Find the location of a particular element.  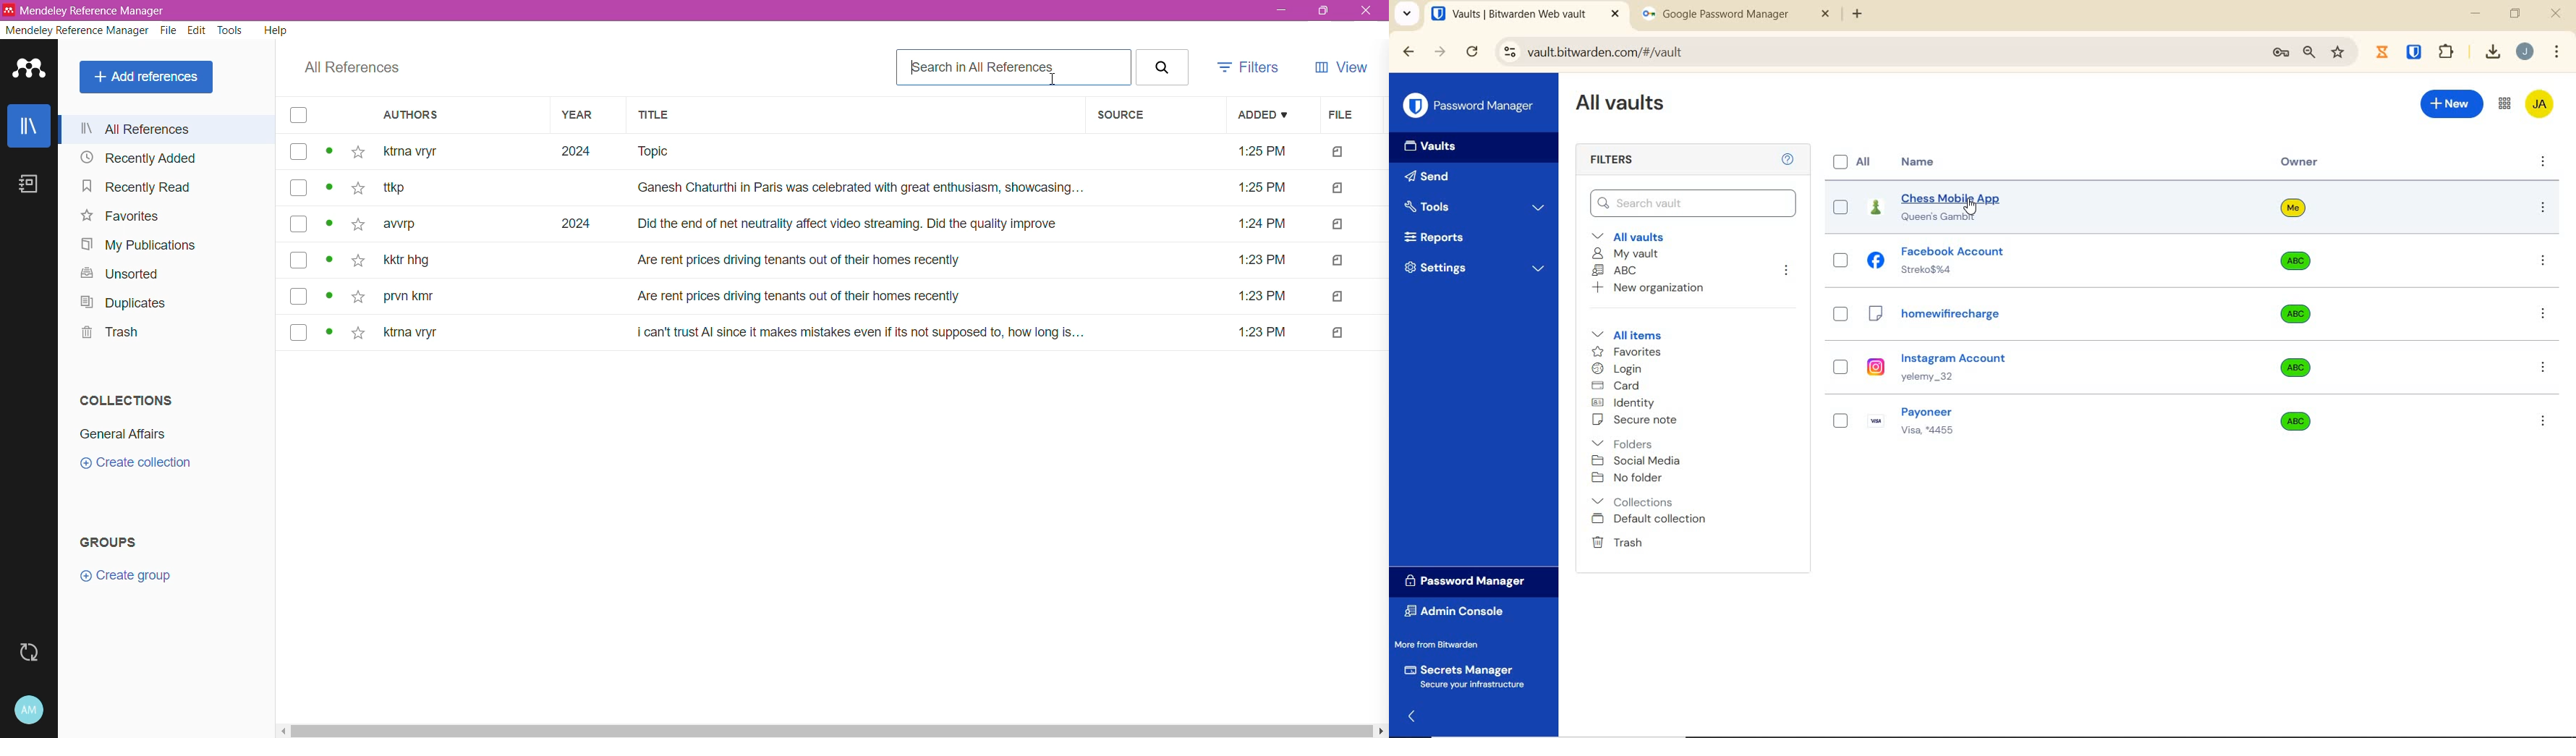

bookmark is located at coordinates (2339, 53).